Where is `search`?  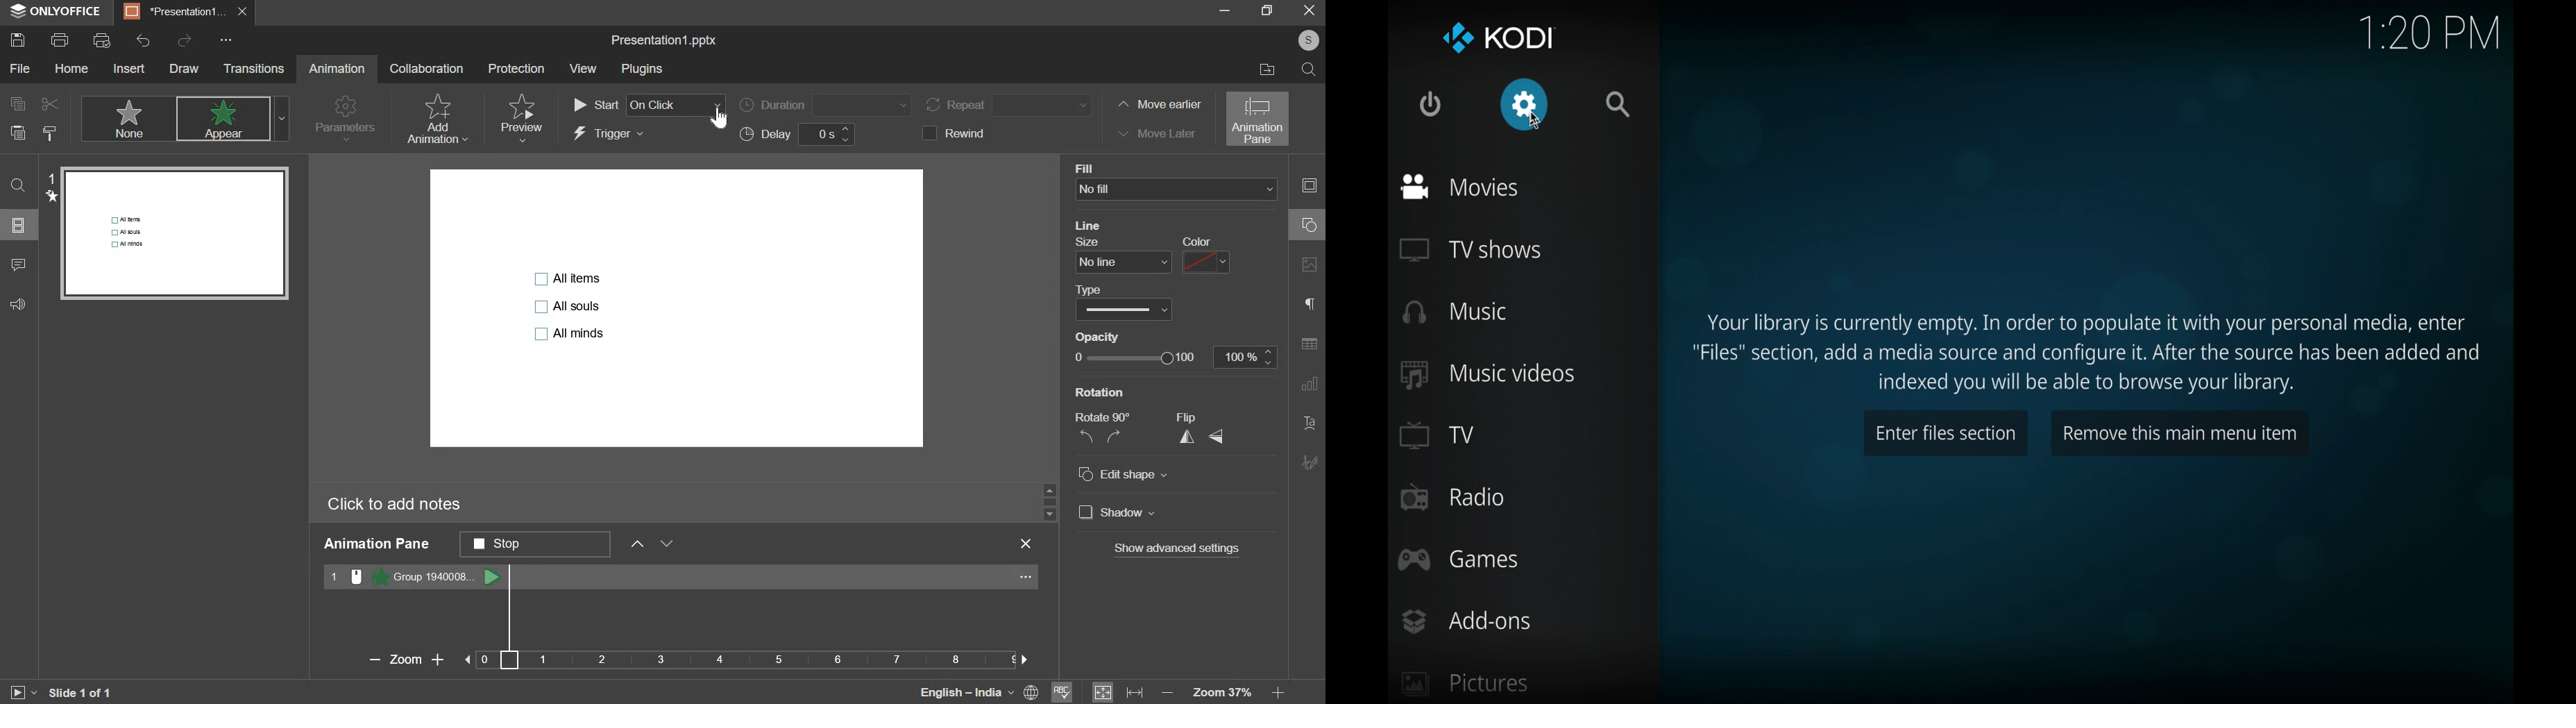
search is located at coordinates (1618, 104).